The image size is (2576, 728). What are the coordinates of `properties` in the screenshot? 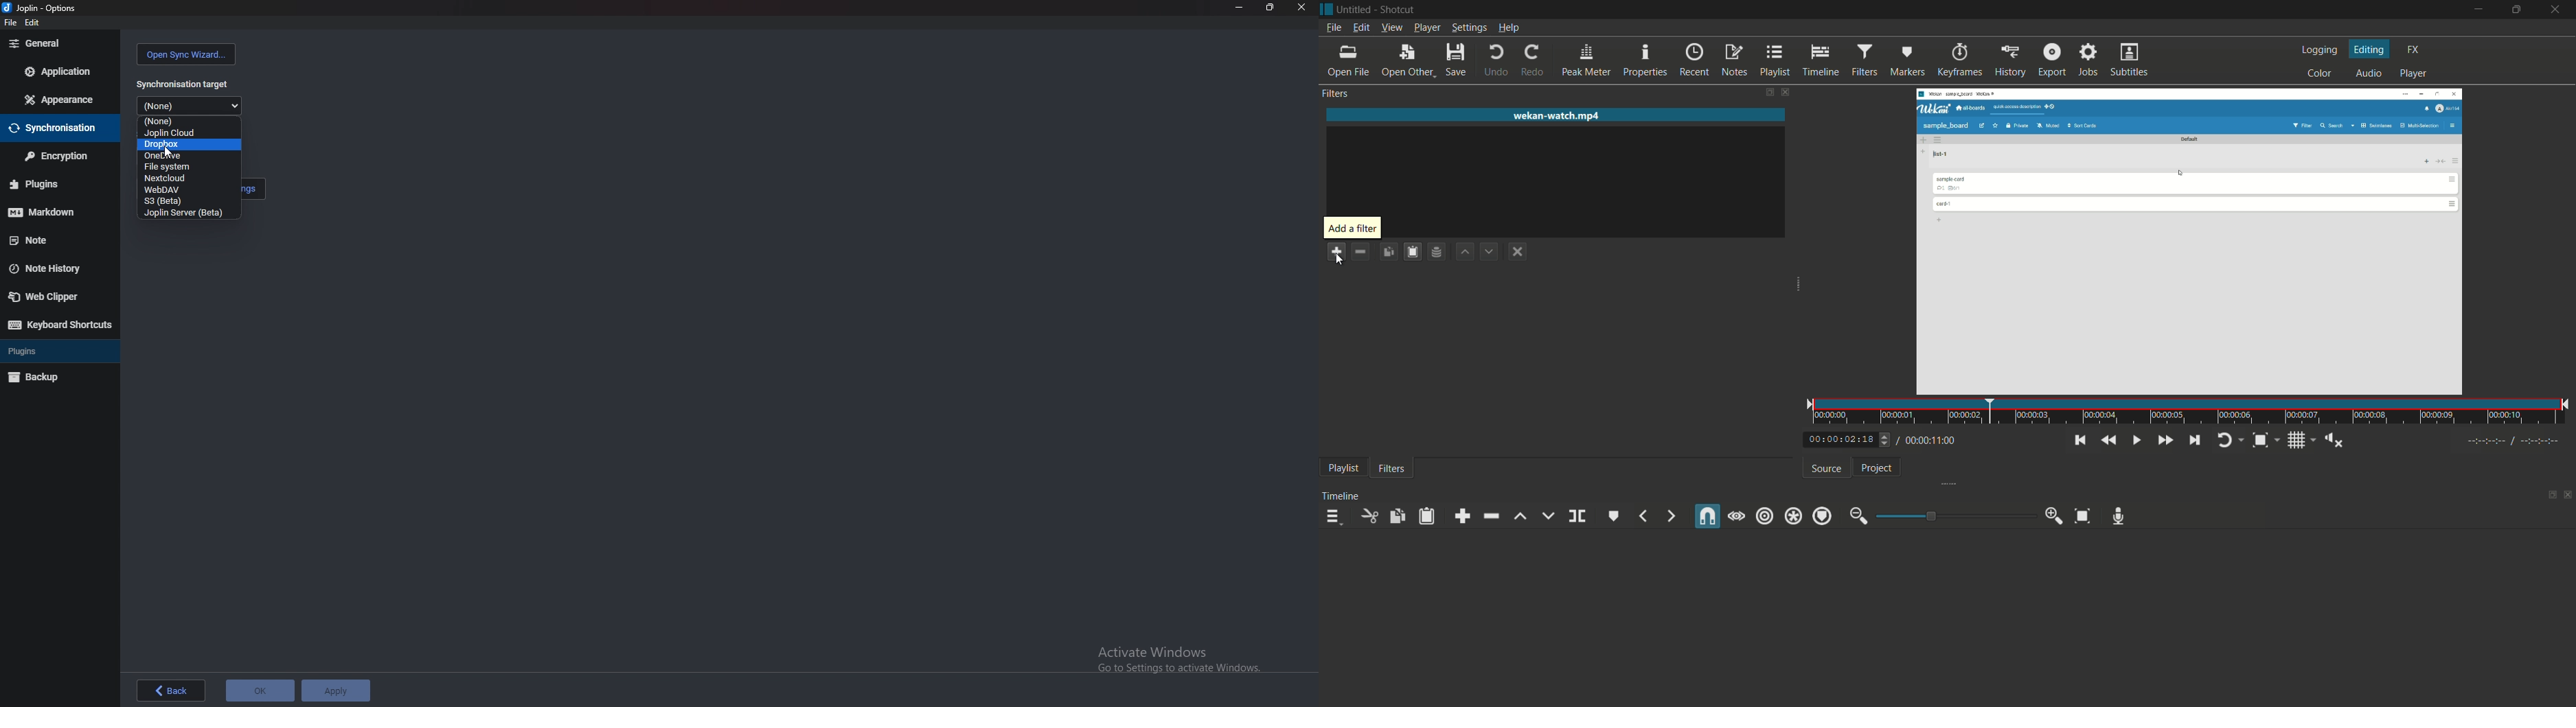 It's located at (1645, 60).